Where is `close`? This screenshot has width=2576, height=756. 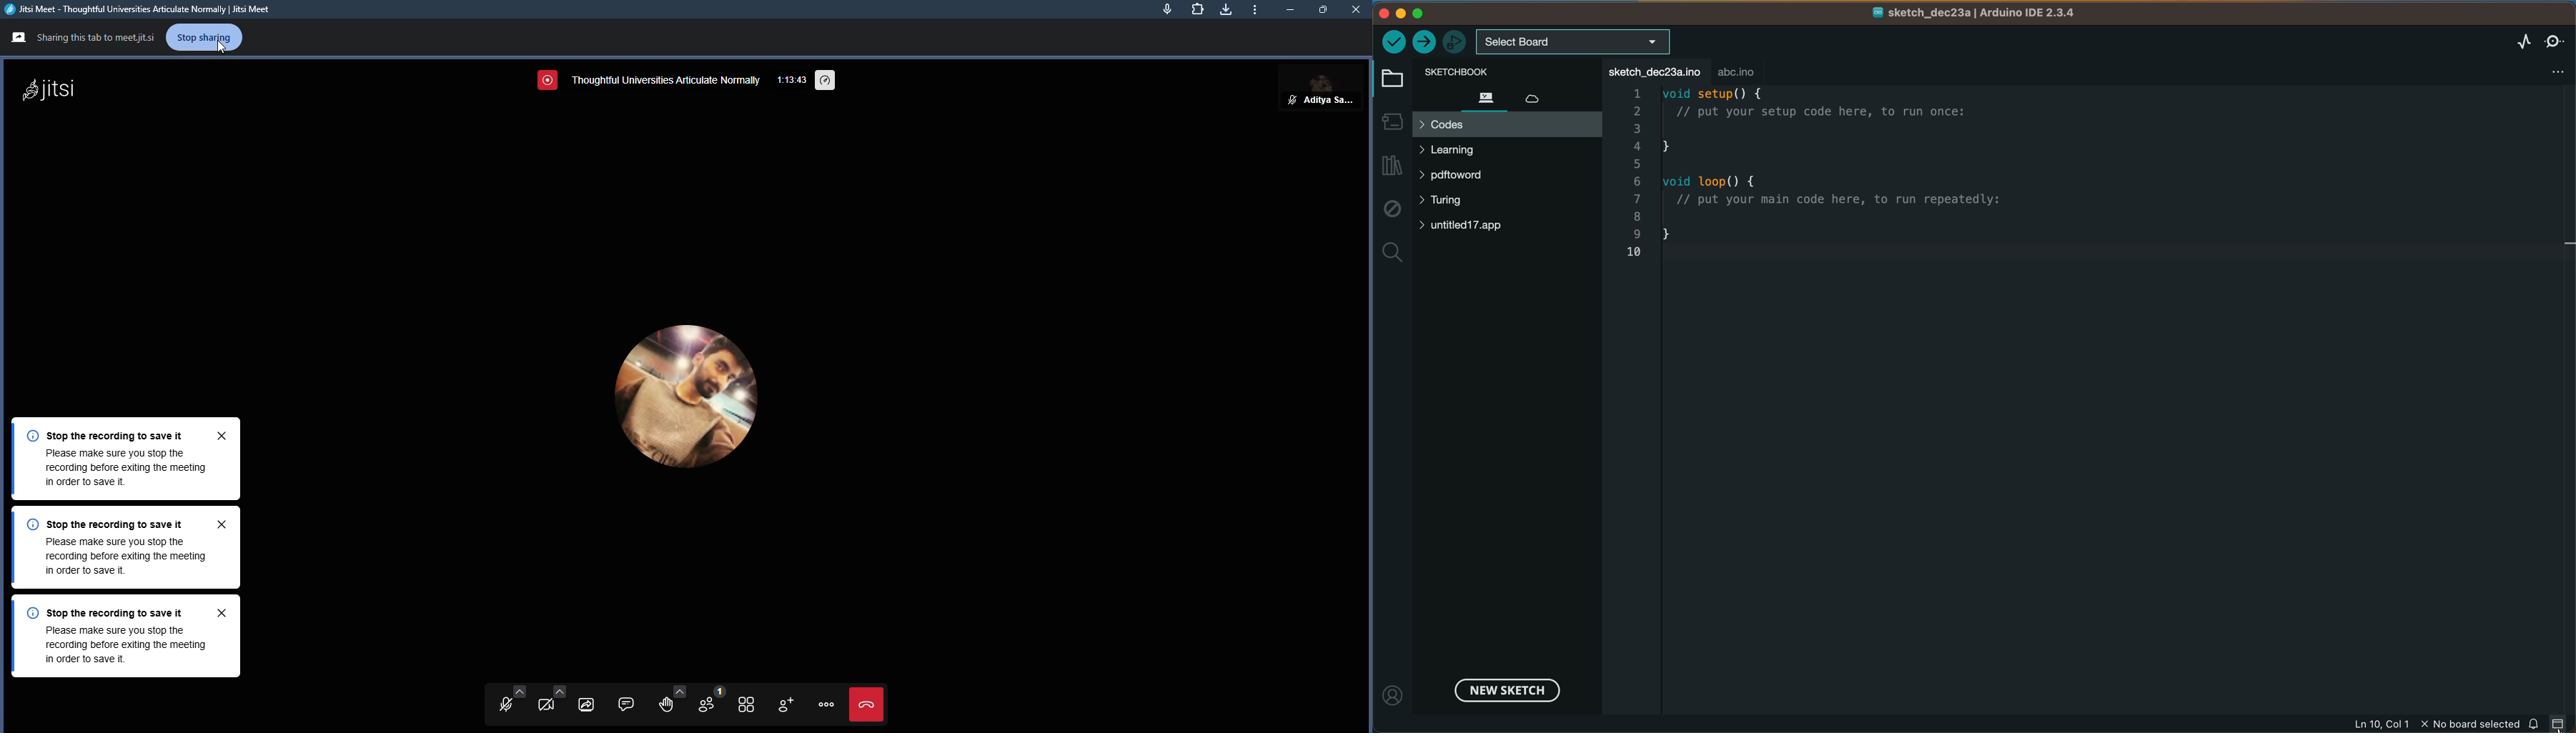 close is located at coordinates (224, 434).